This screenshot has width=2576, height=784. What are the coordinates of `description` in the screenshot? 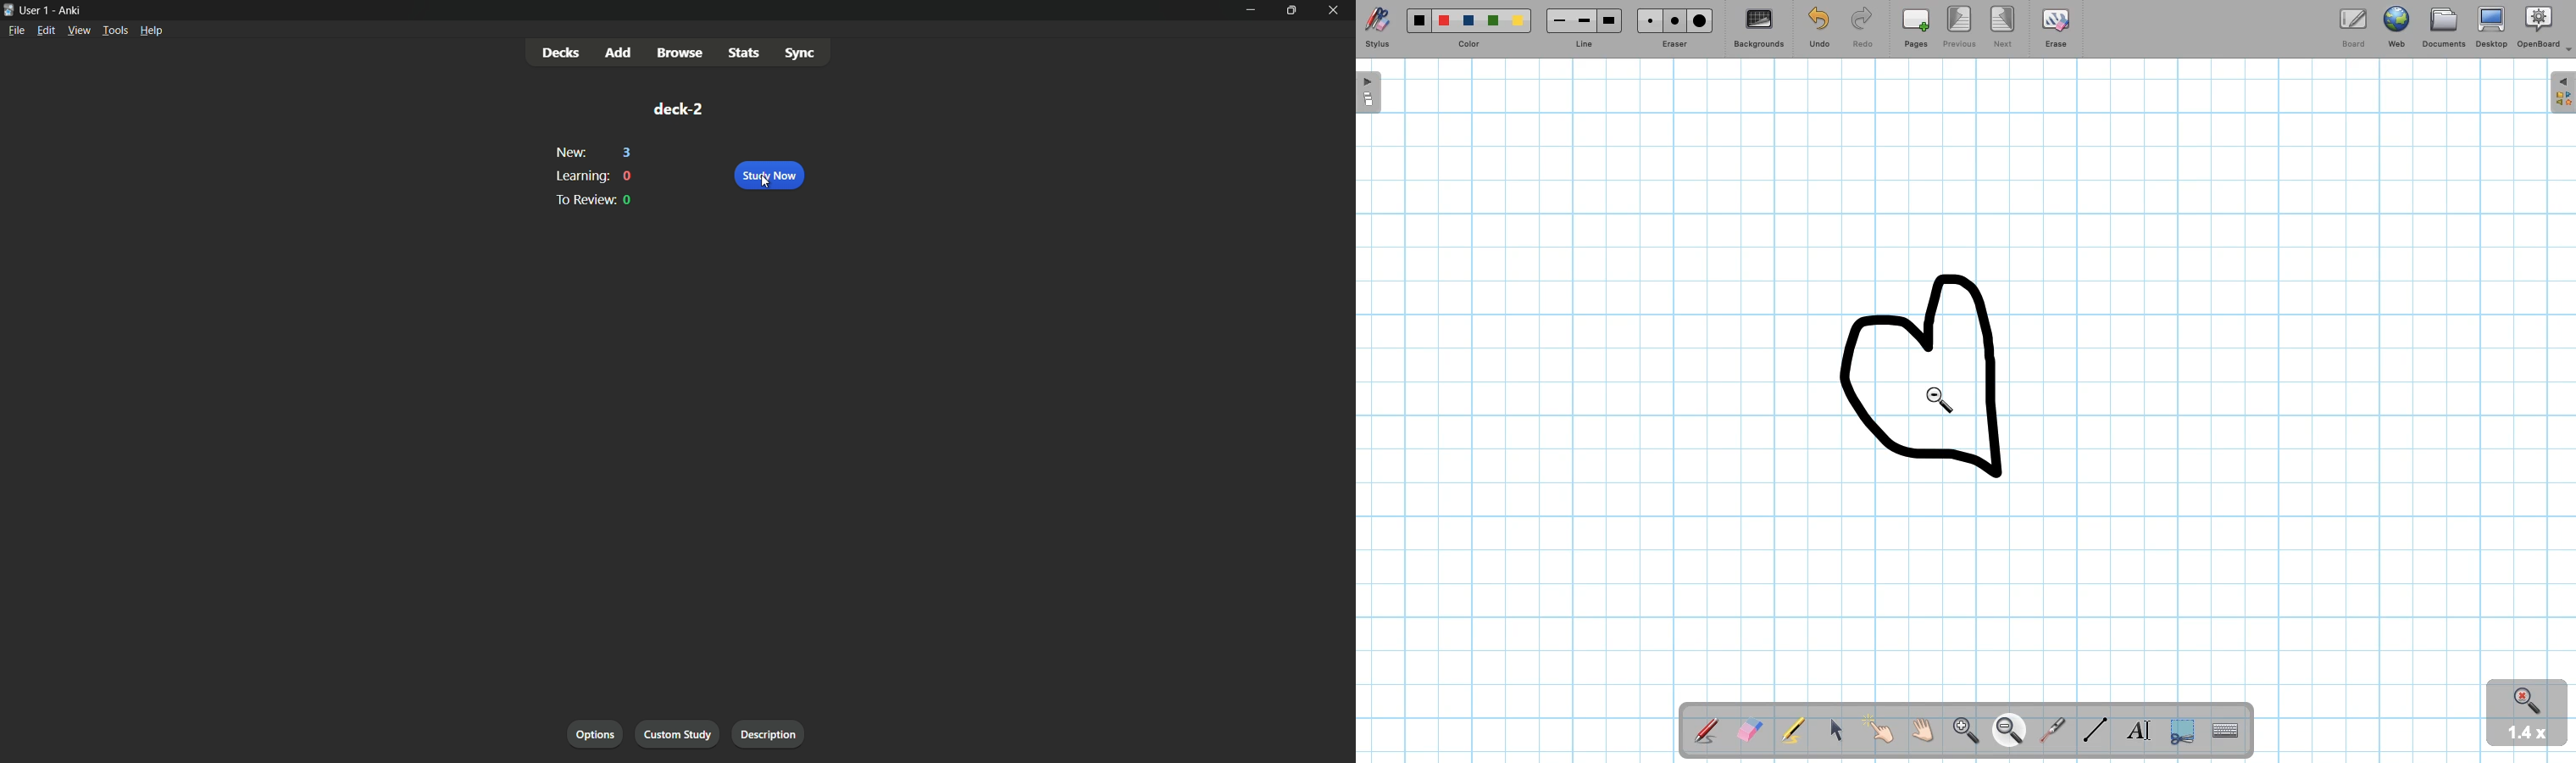 It's located at (772, 733).